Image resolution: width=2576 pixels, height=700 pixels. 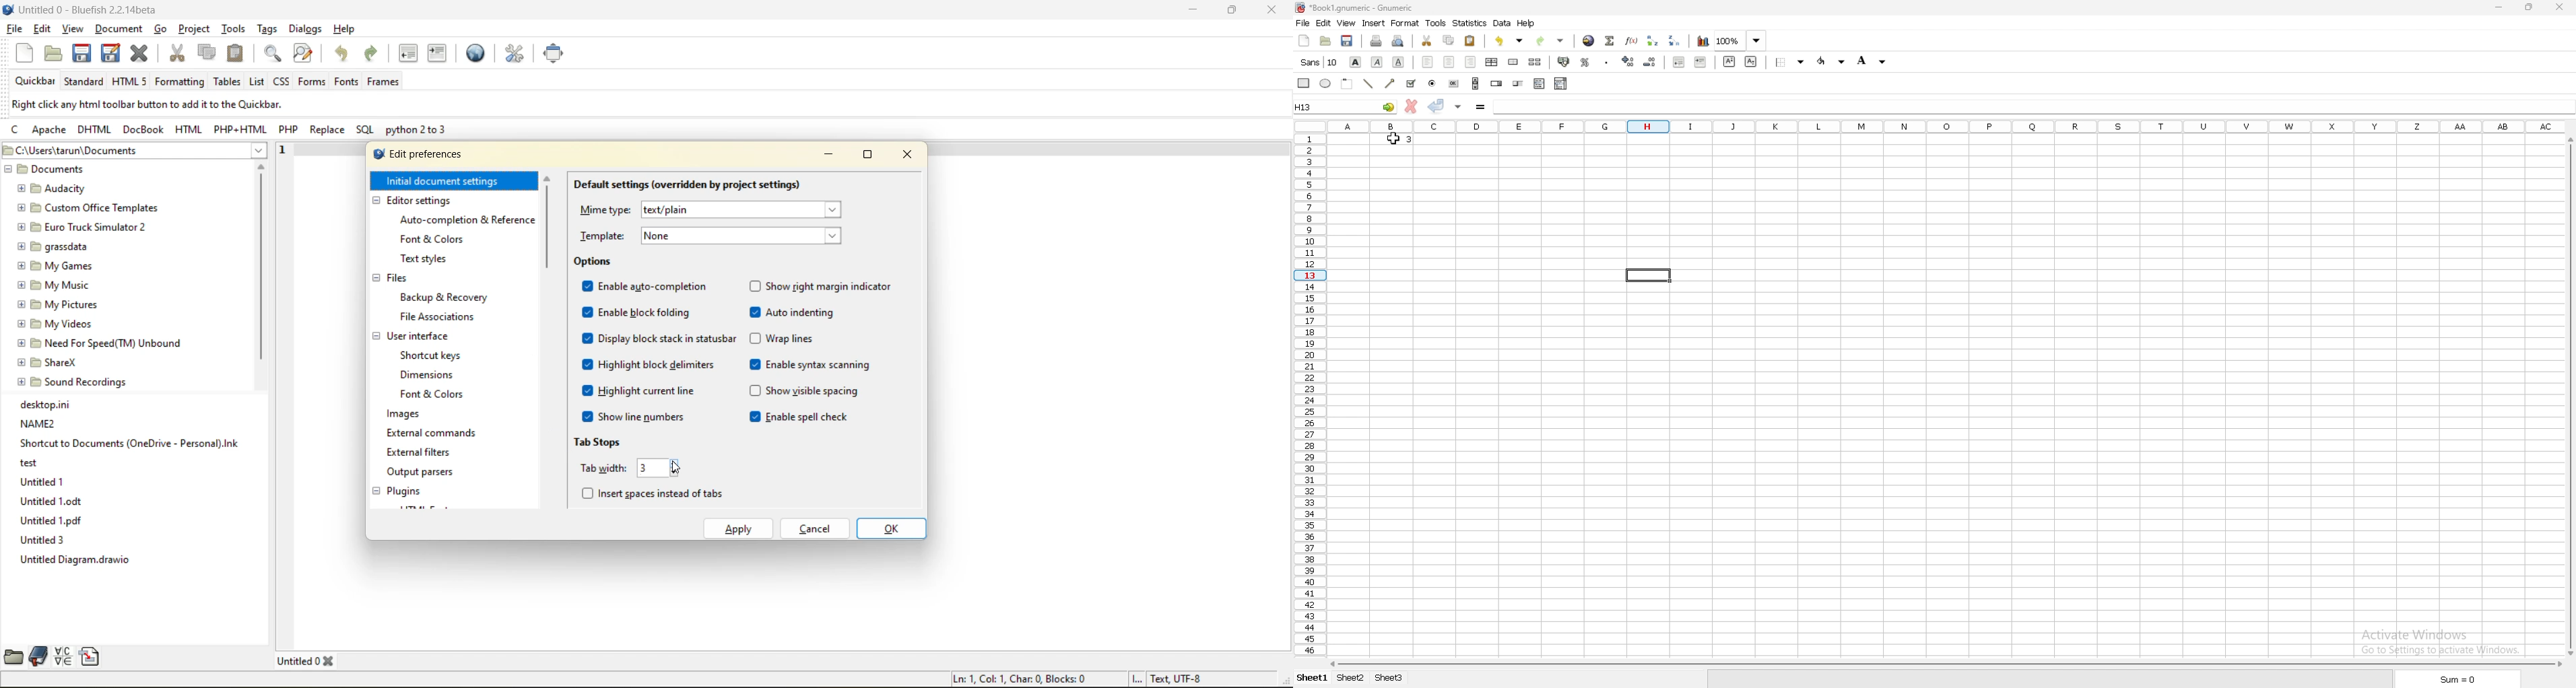 I want to click on minimize, so click(x=2499, y=7).